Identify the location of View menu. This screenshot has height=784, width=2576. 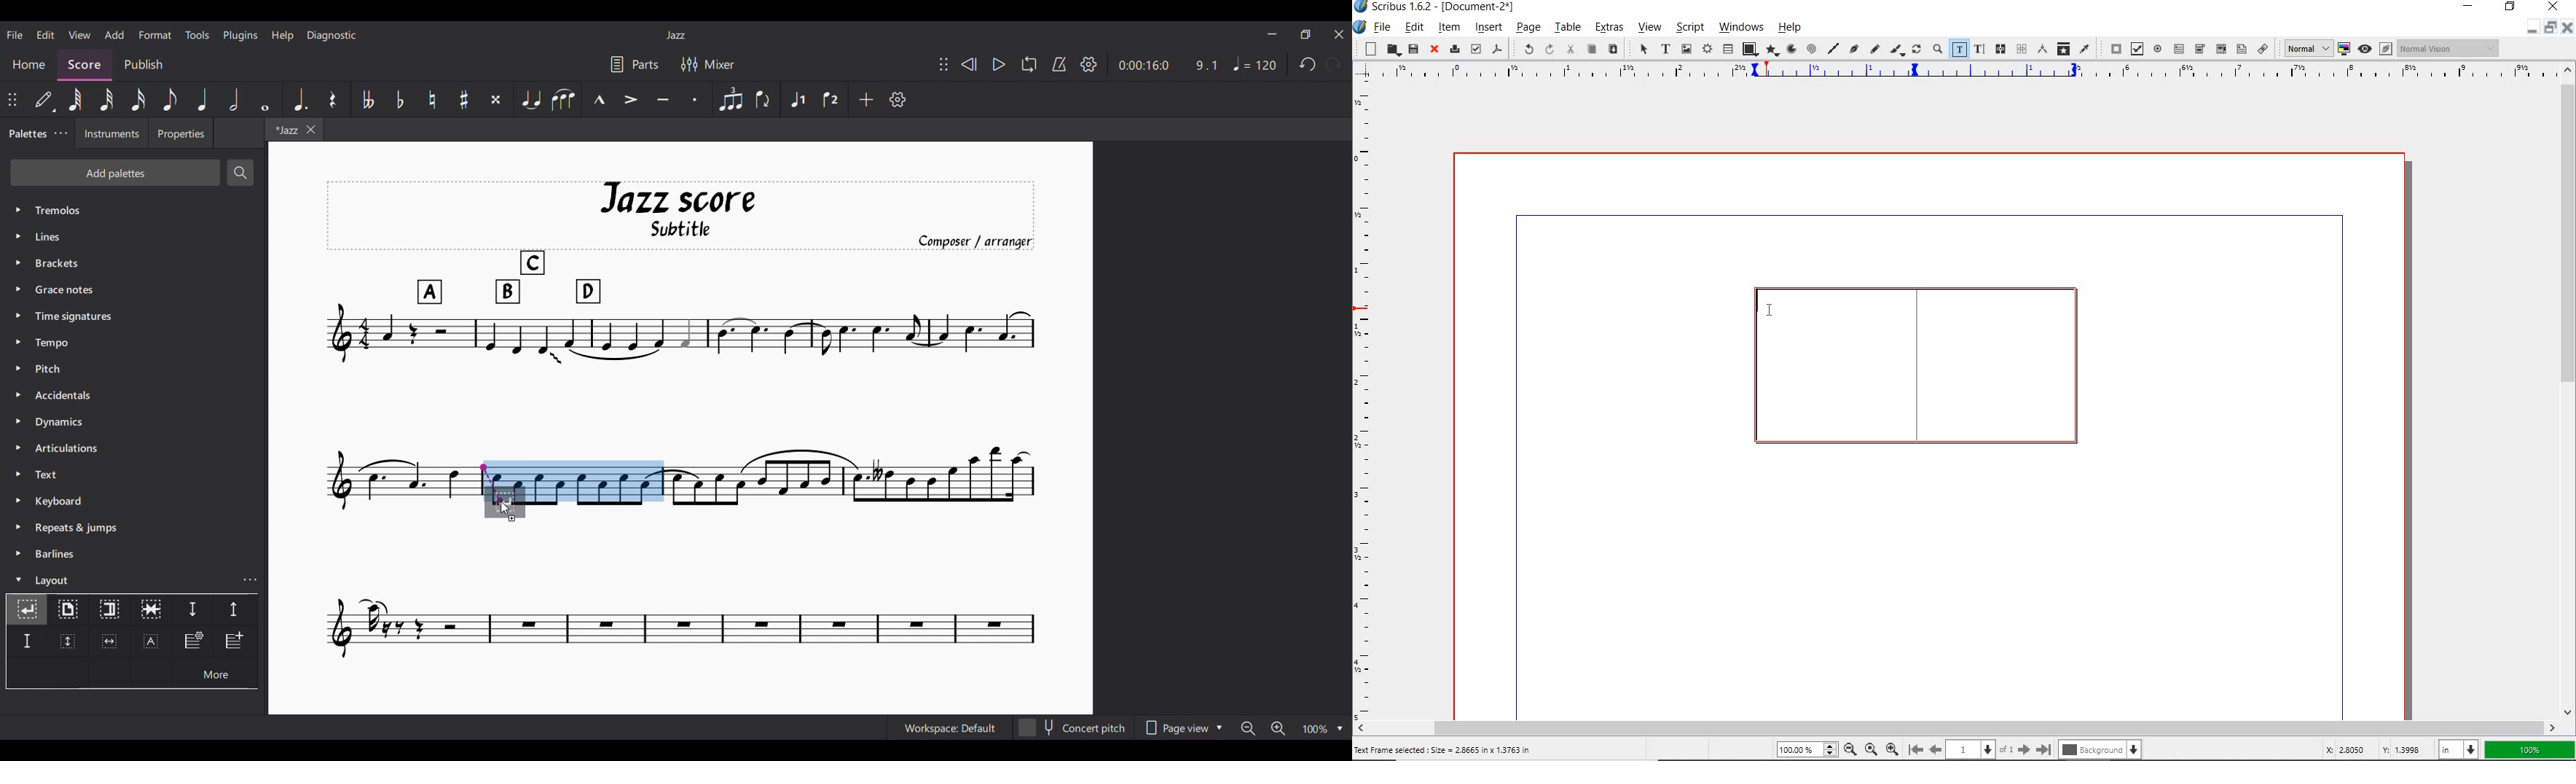
(80, 35).